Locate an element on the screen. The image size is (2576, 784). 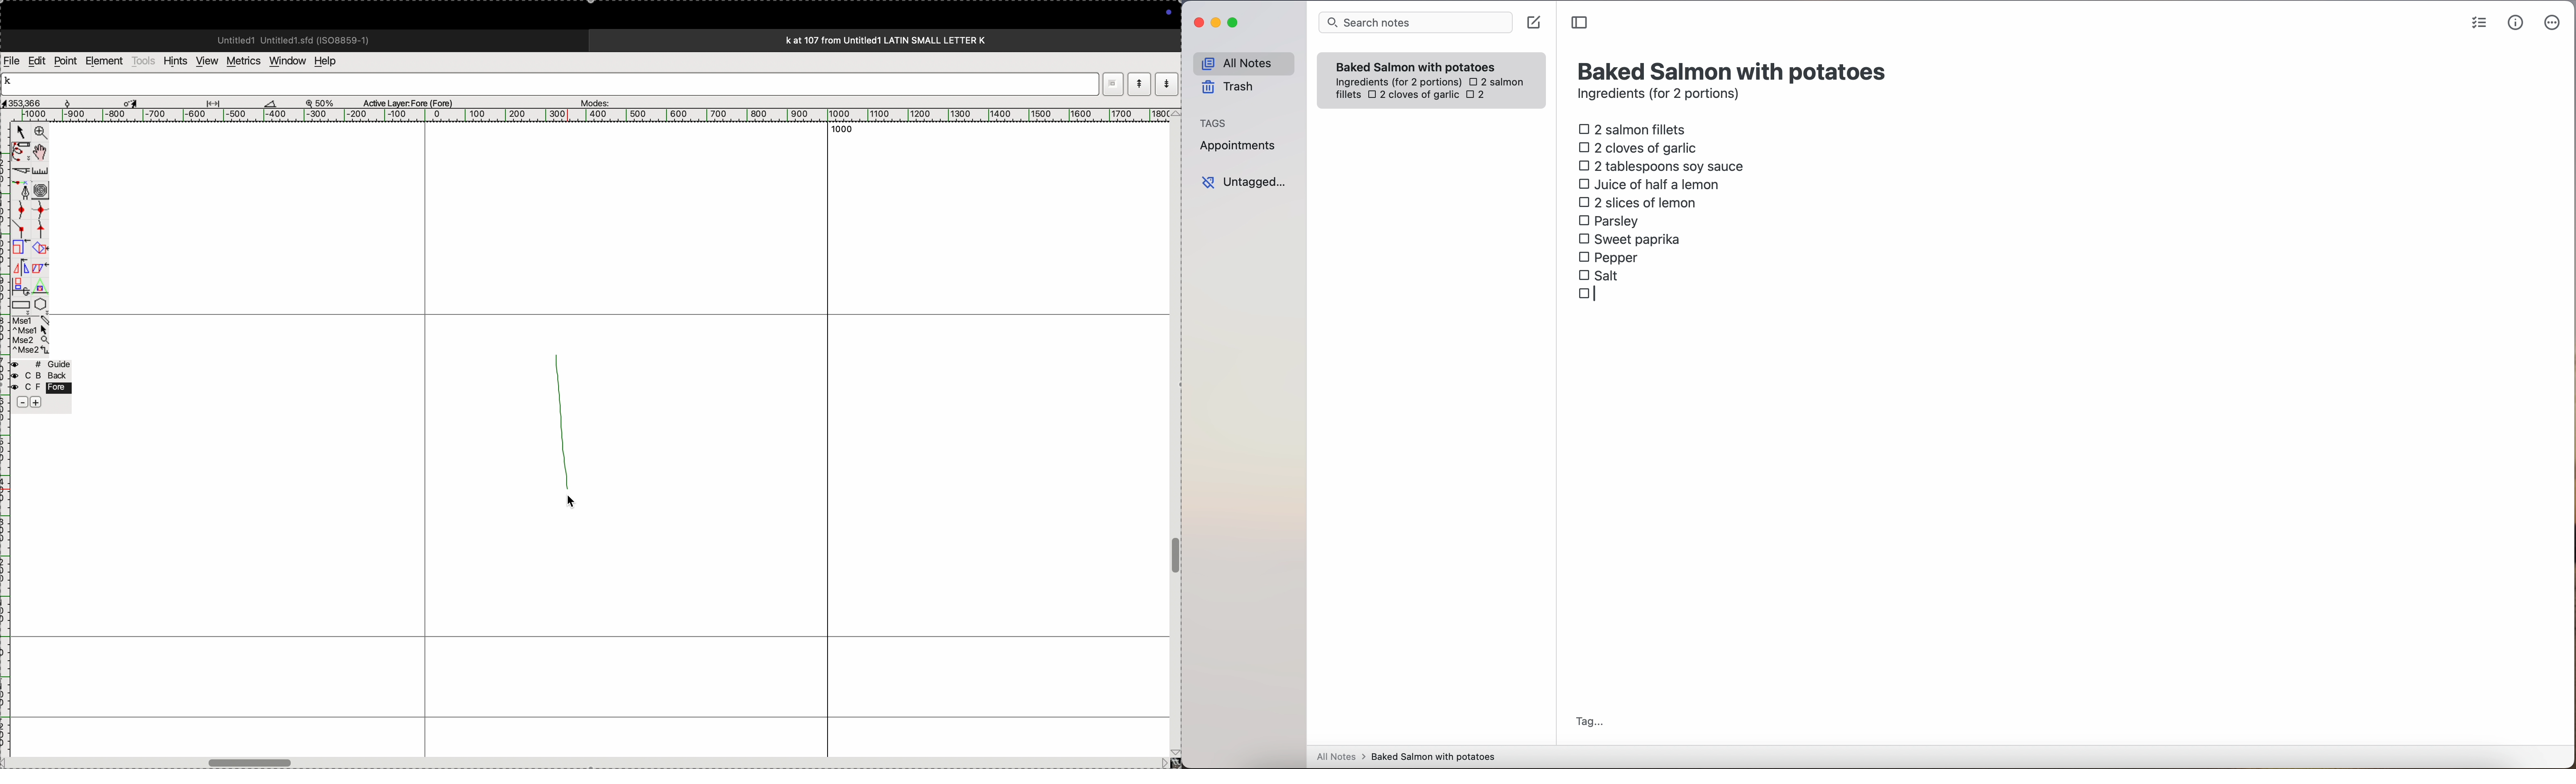
fillets is located at coordinates (1349, 95).